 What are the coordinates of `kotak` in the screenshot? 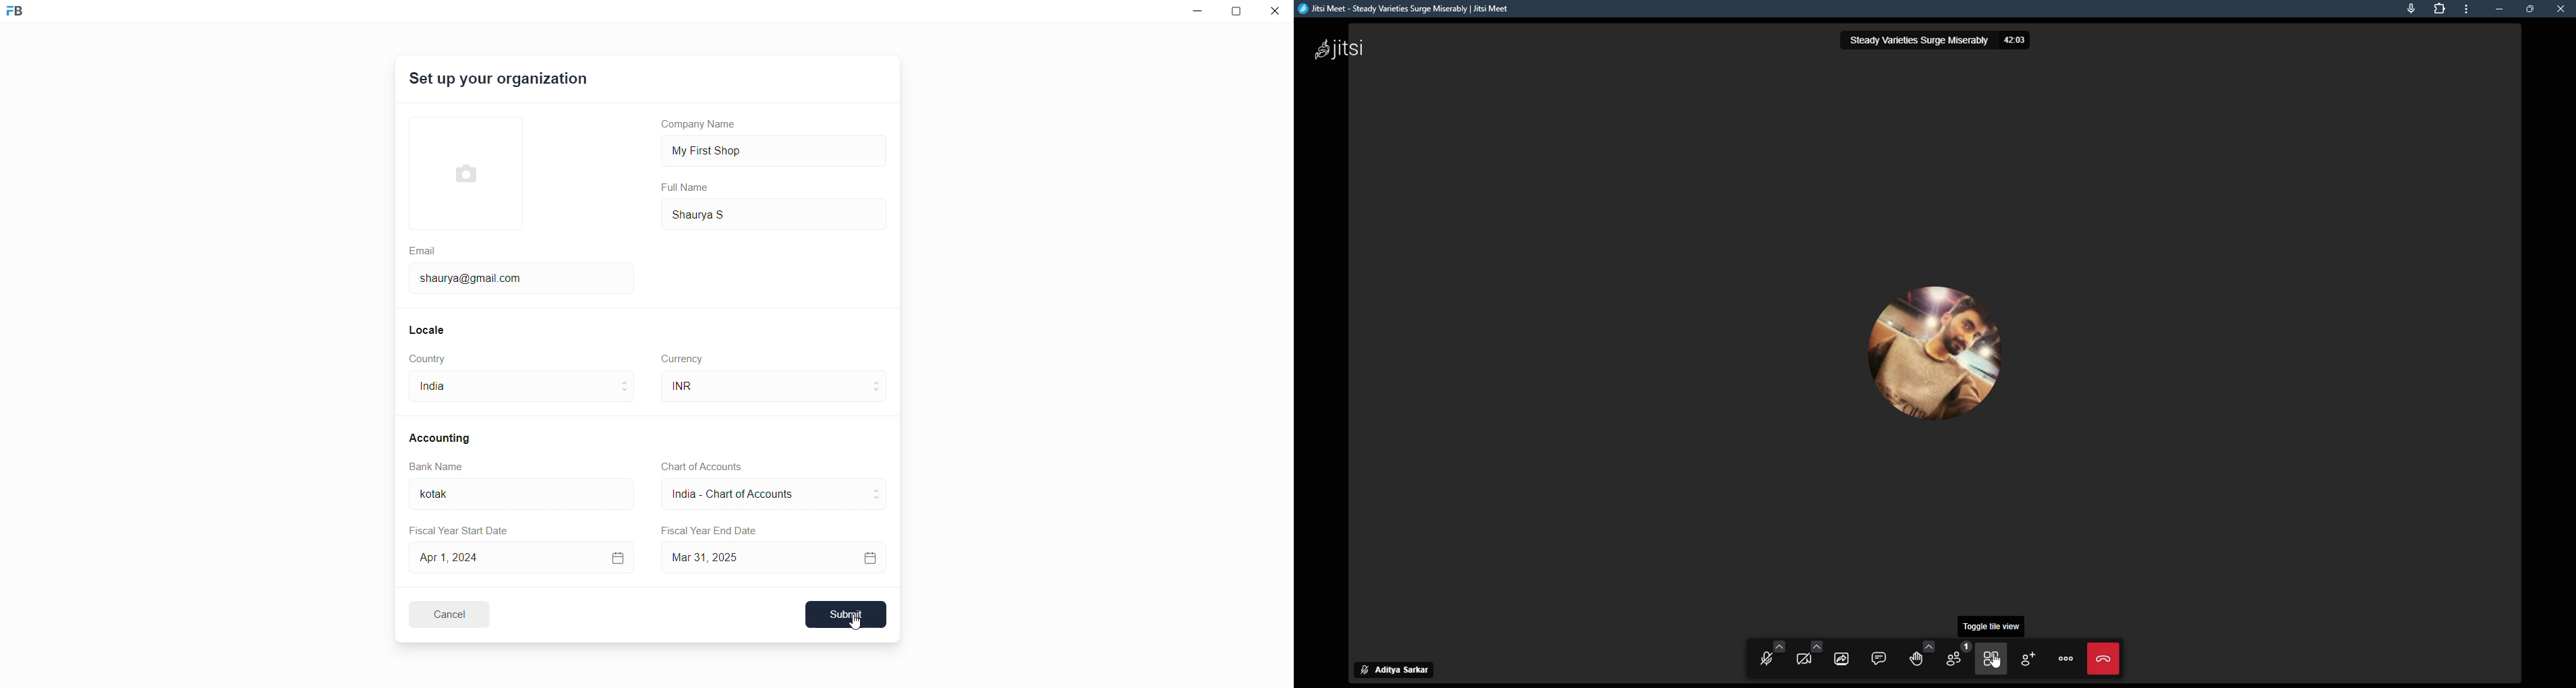 It's located at (446, 496).